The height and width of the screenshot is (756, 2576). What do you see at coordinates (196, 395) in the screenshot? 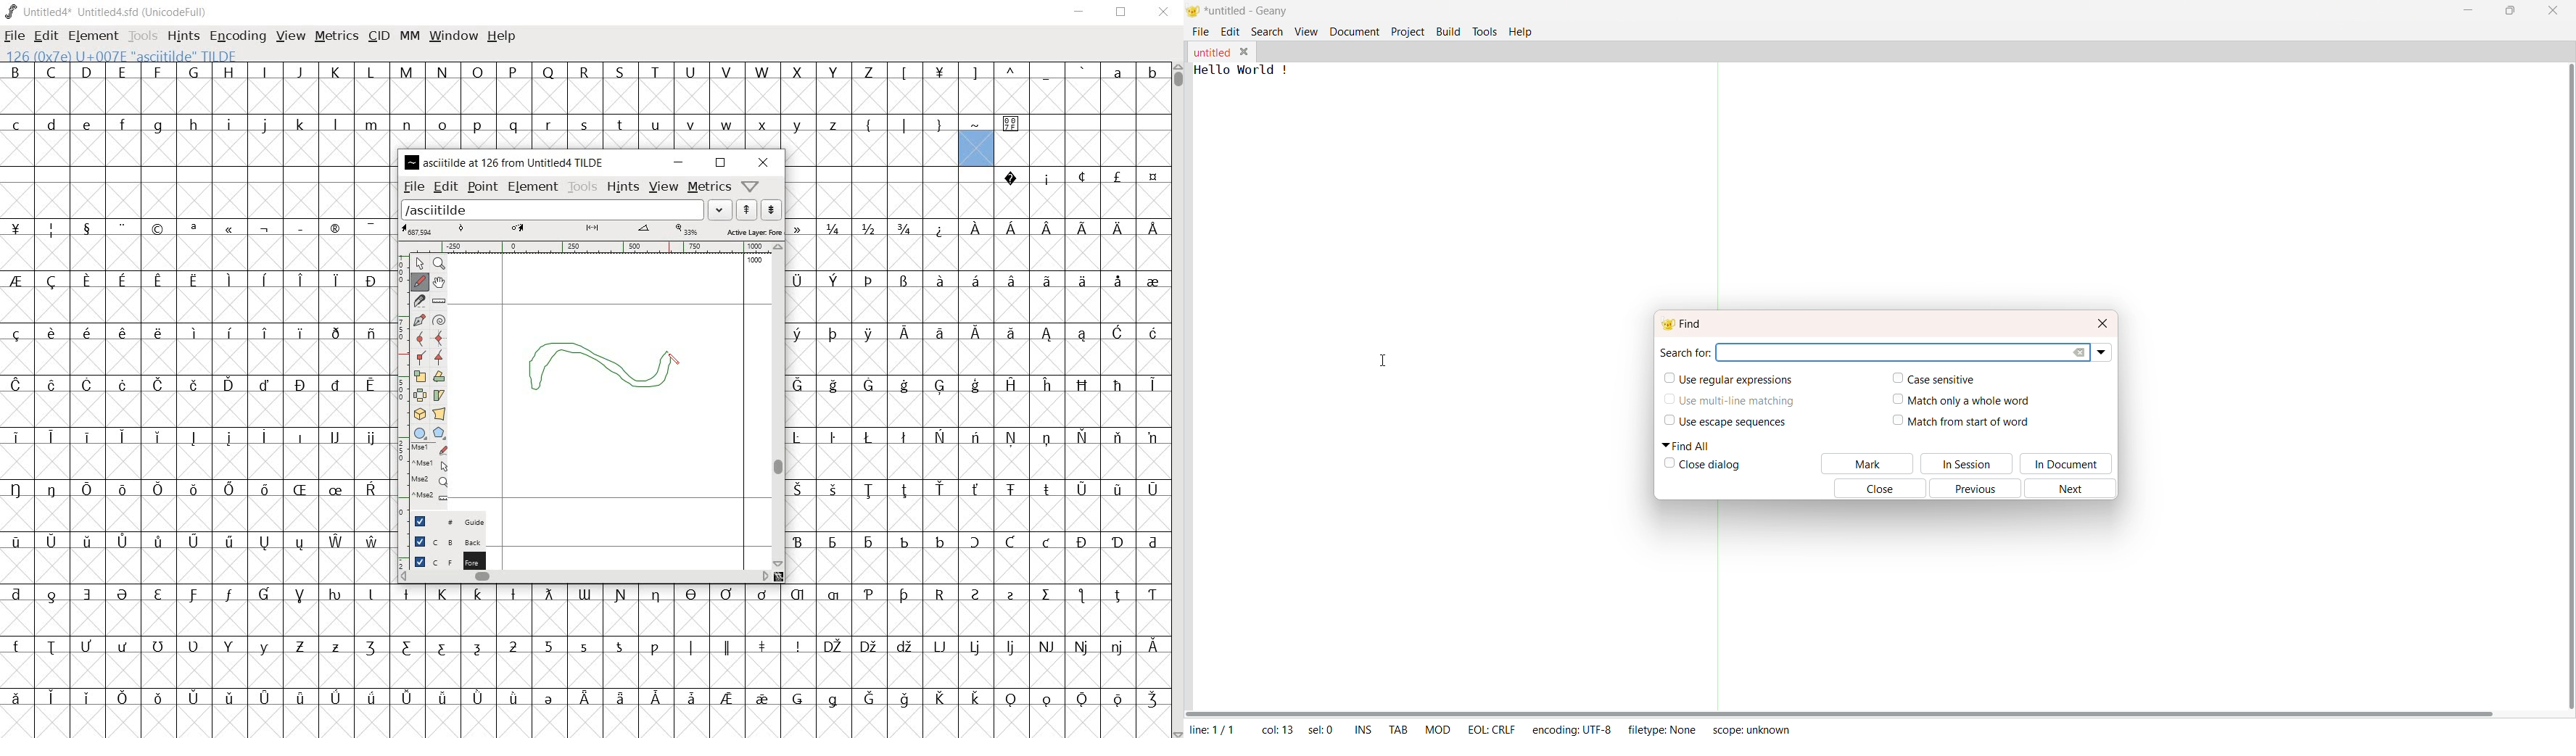
I see `glyph characters` at bounding box center [196, 395].